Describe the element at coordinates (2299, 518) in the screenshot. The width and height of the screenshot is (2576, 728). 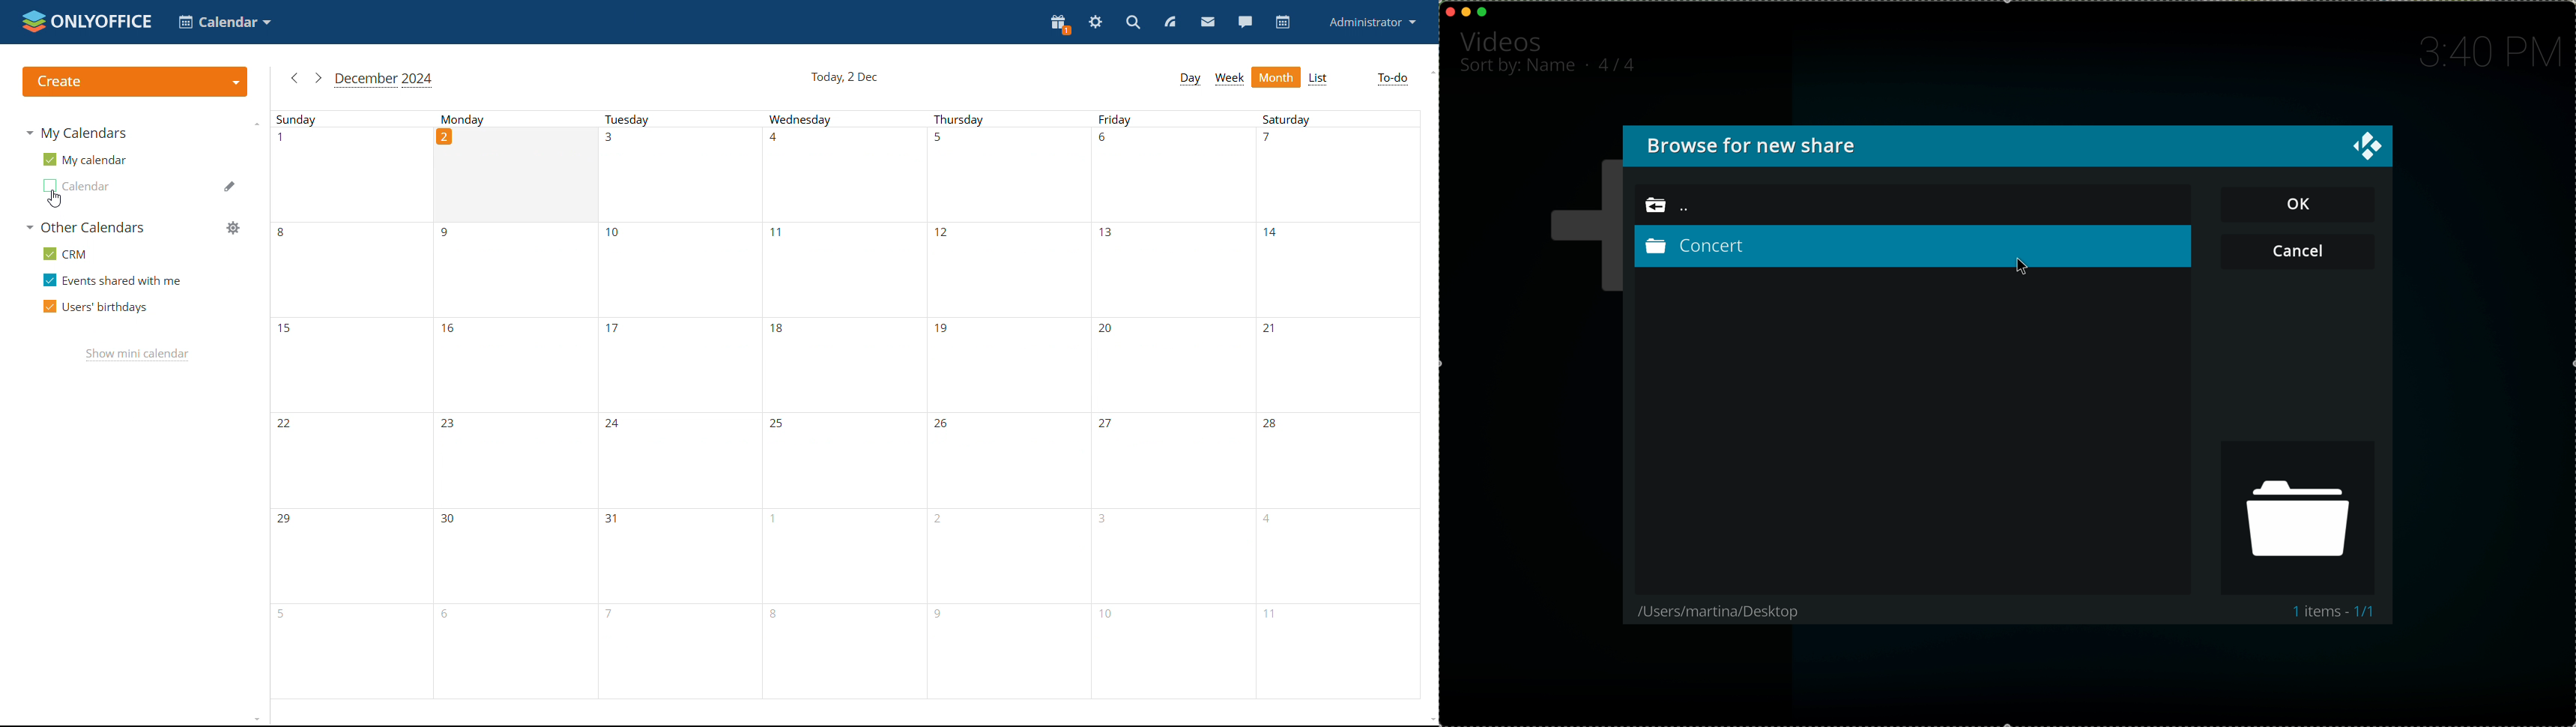
I see `folder icon` at that location.